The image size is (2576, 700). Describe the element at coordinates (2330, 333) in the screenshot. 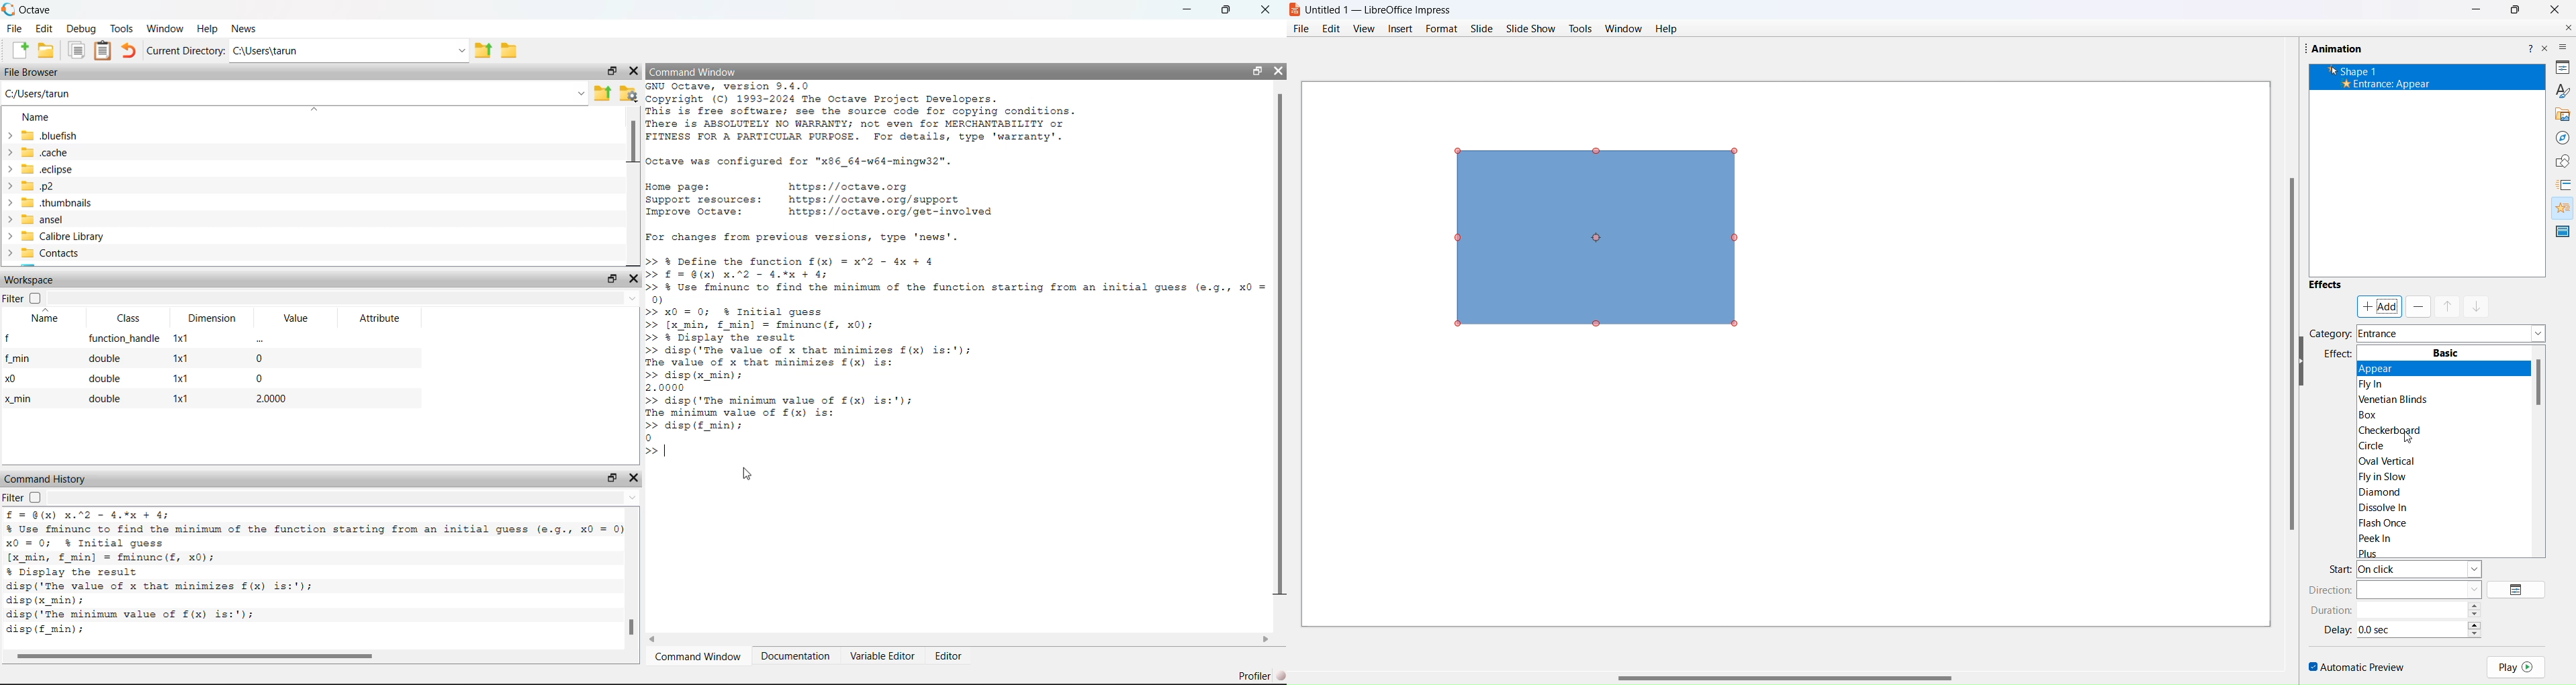

I see `category` at that location.